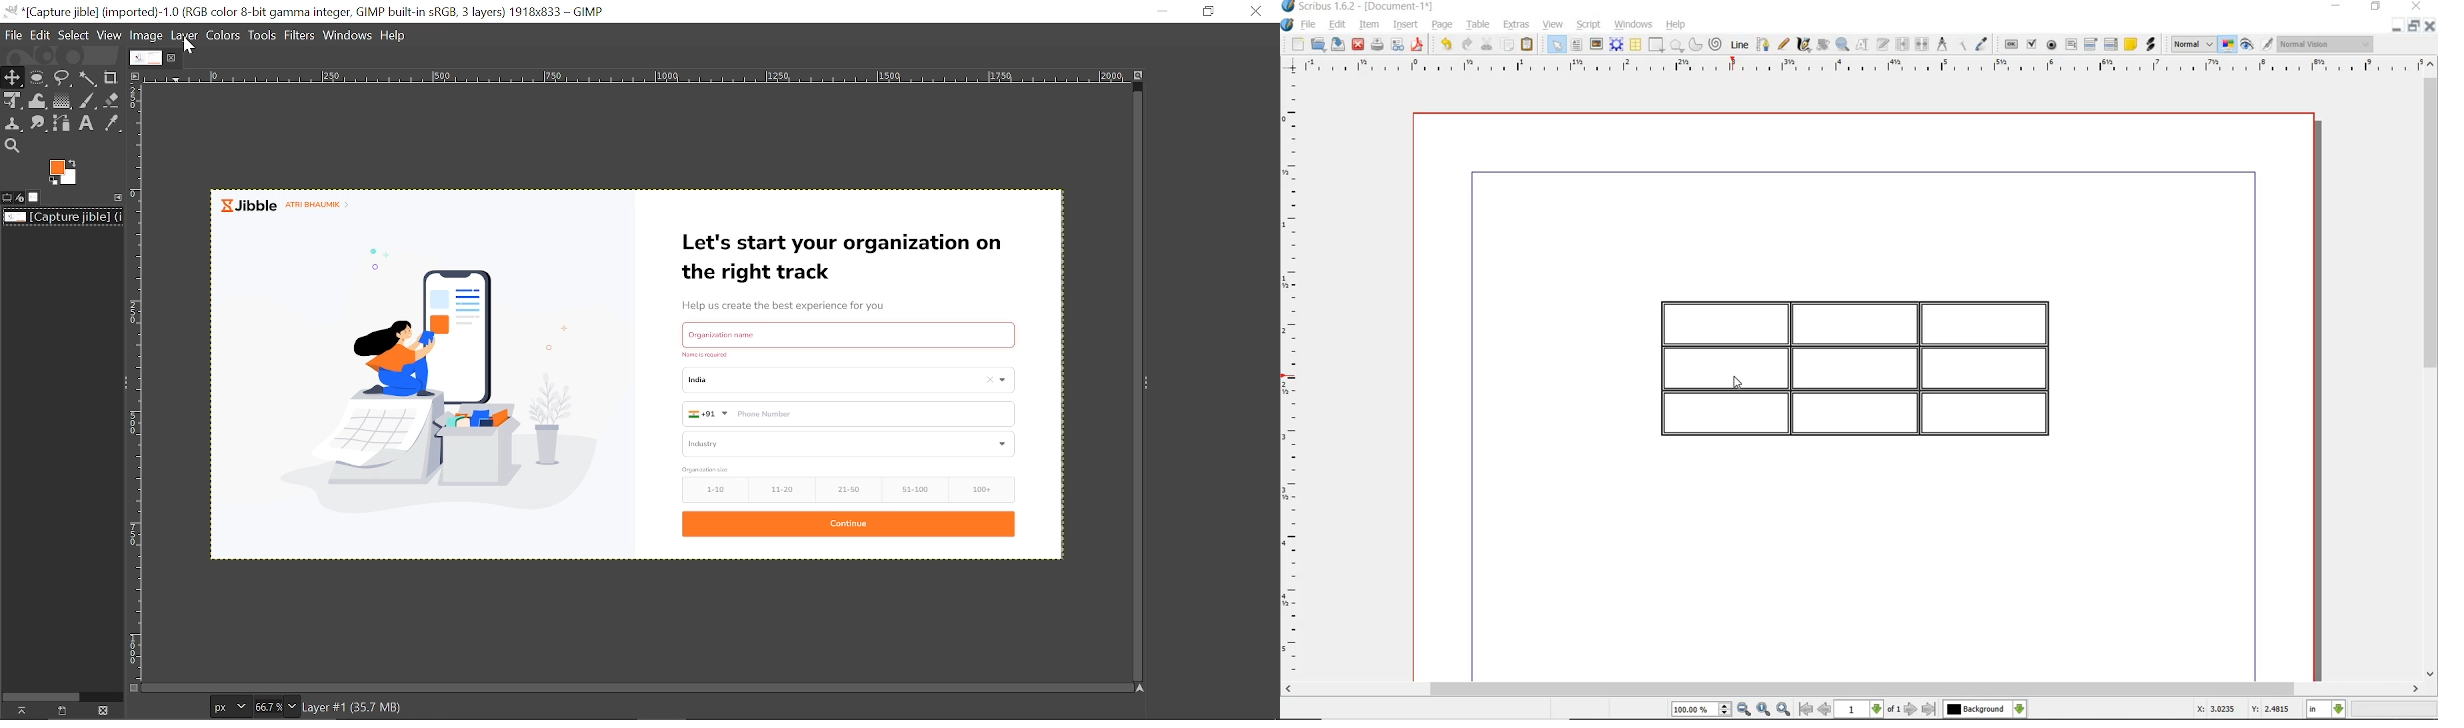 The image size is (2464, 728). Describe the element at coordinates (1784, 46) in the screenshot. I see `freehand line` at that location.